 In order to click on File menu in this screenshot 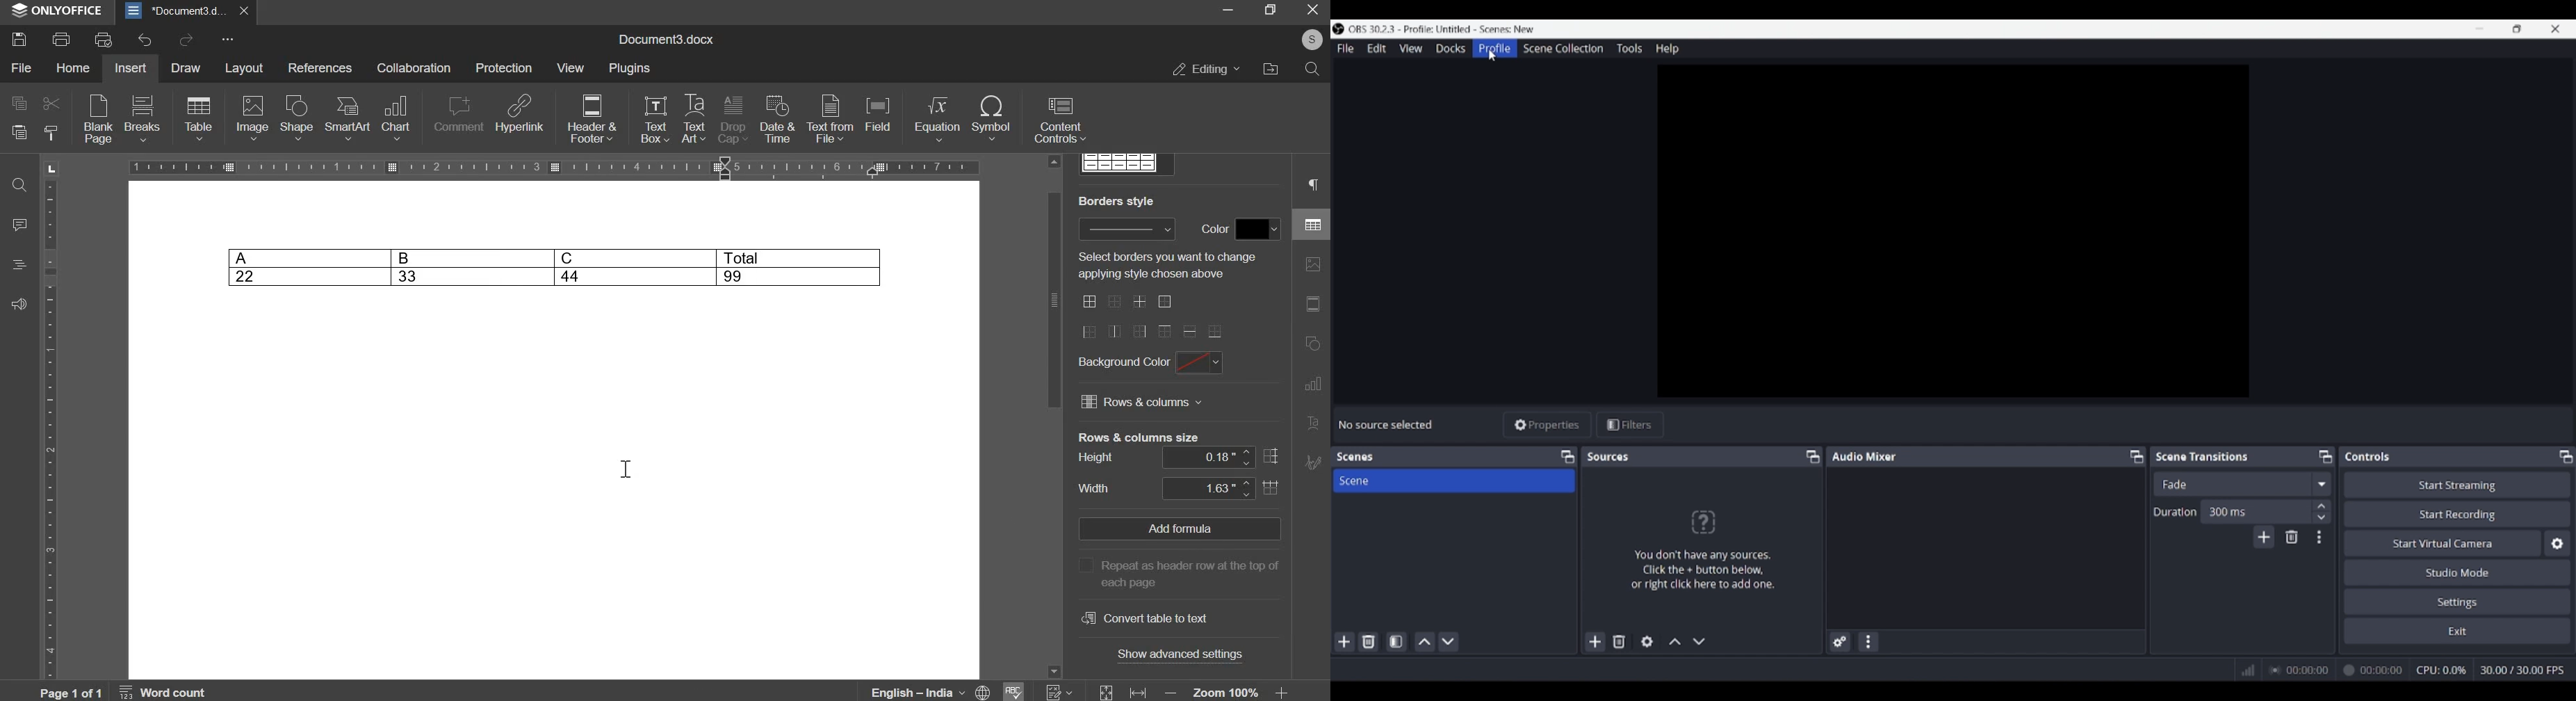, I will do `click(1345, 48)`.